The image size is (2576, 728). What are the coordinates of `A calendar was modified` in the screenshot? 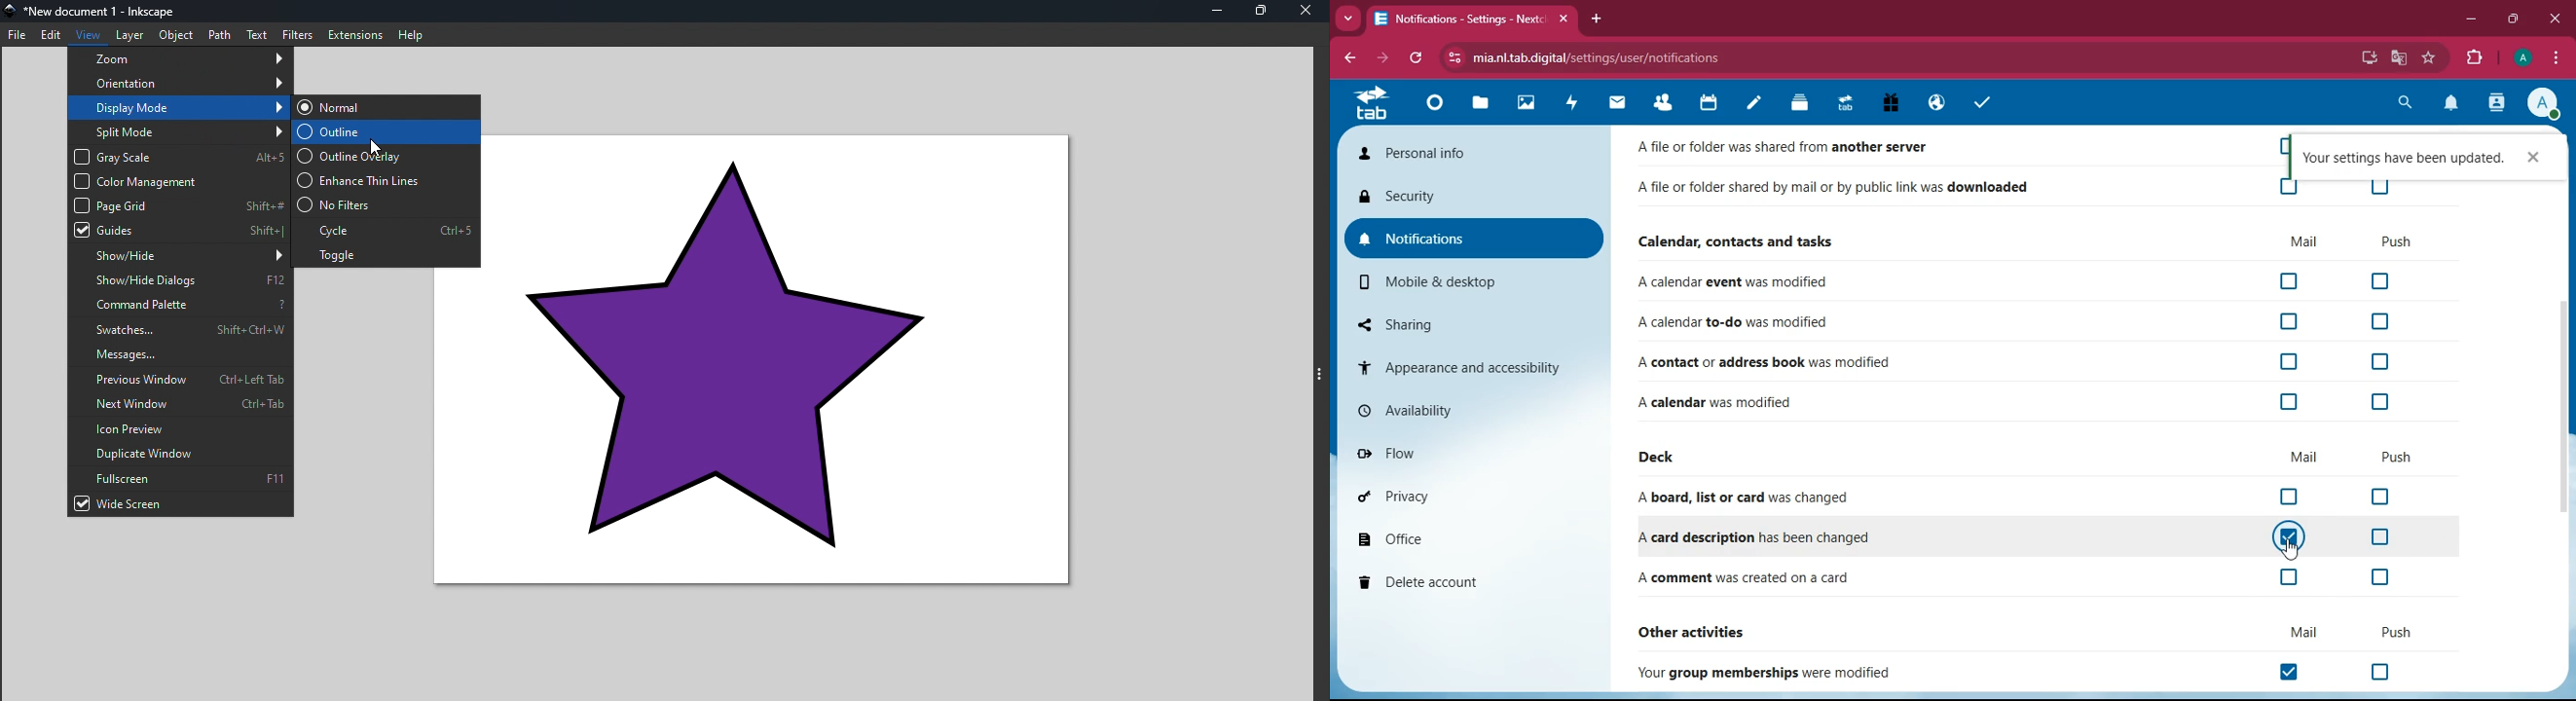 It's located at (1736, 400).